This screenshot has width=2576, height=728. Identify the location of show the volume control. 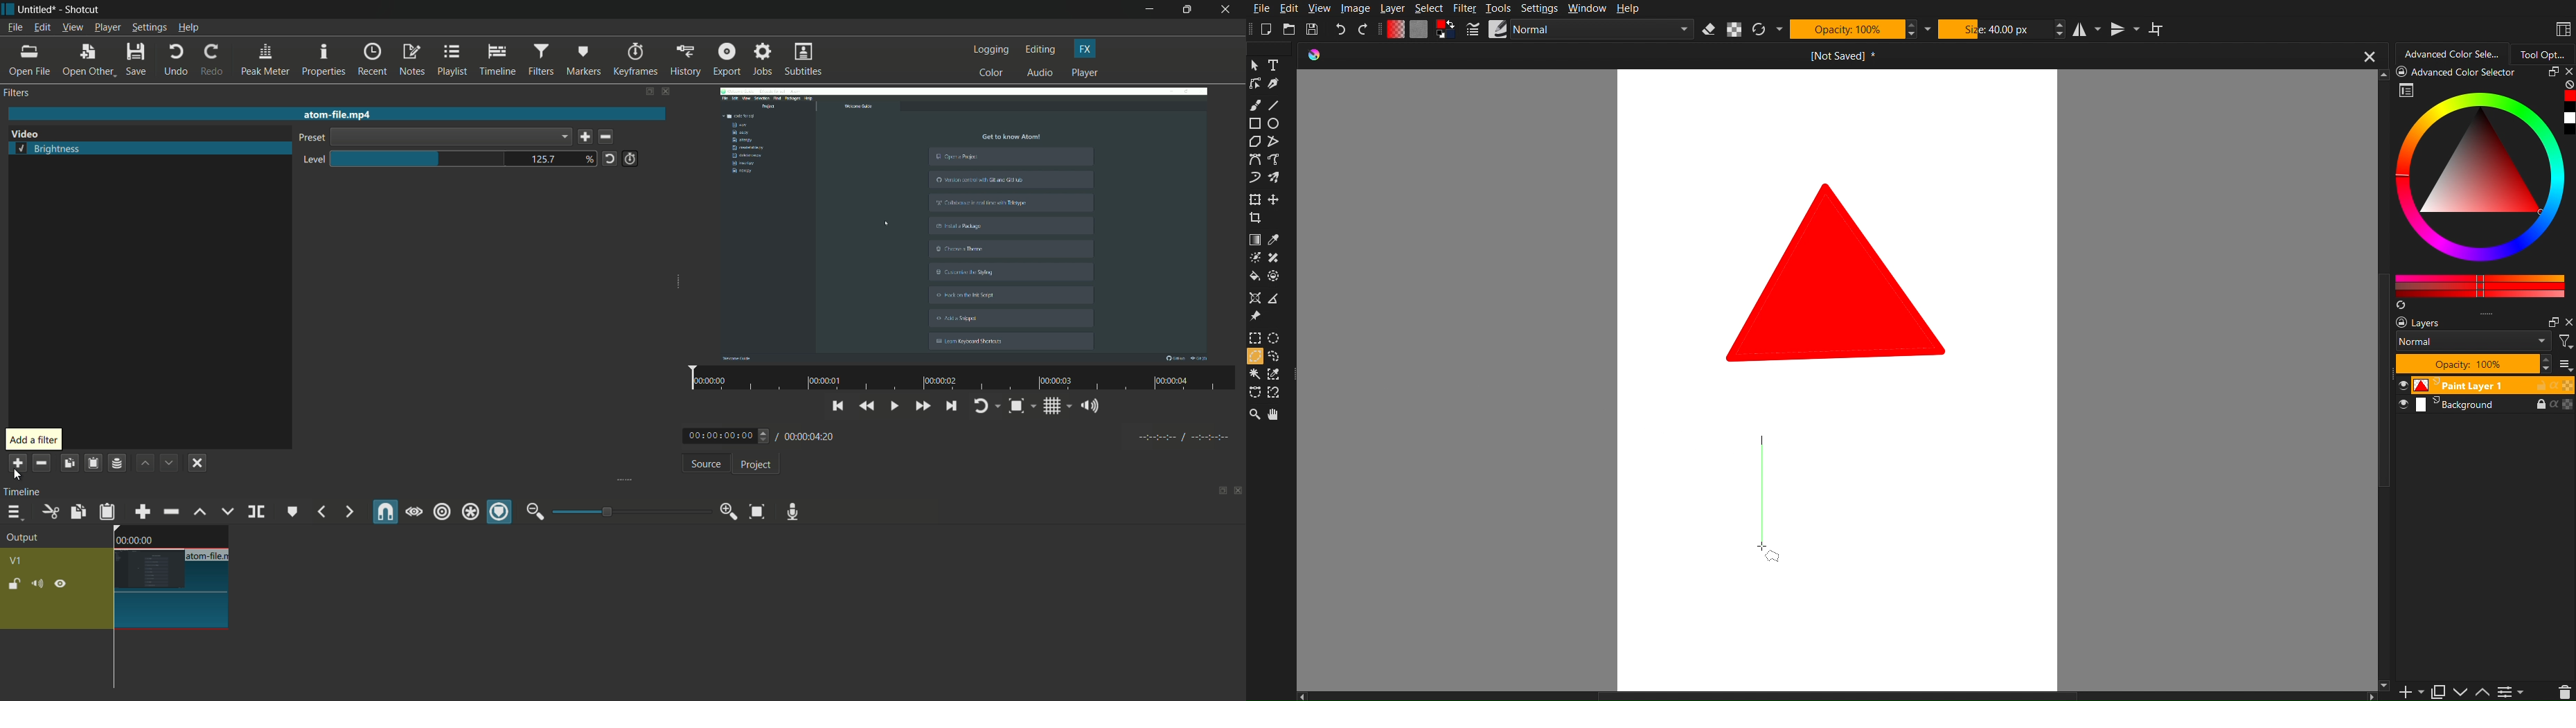
(1094, 407).